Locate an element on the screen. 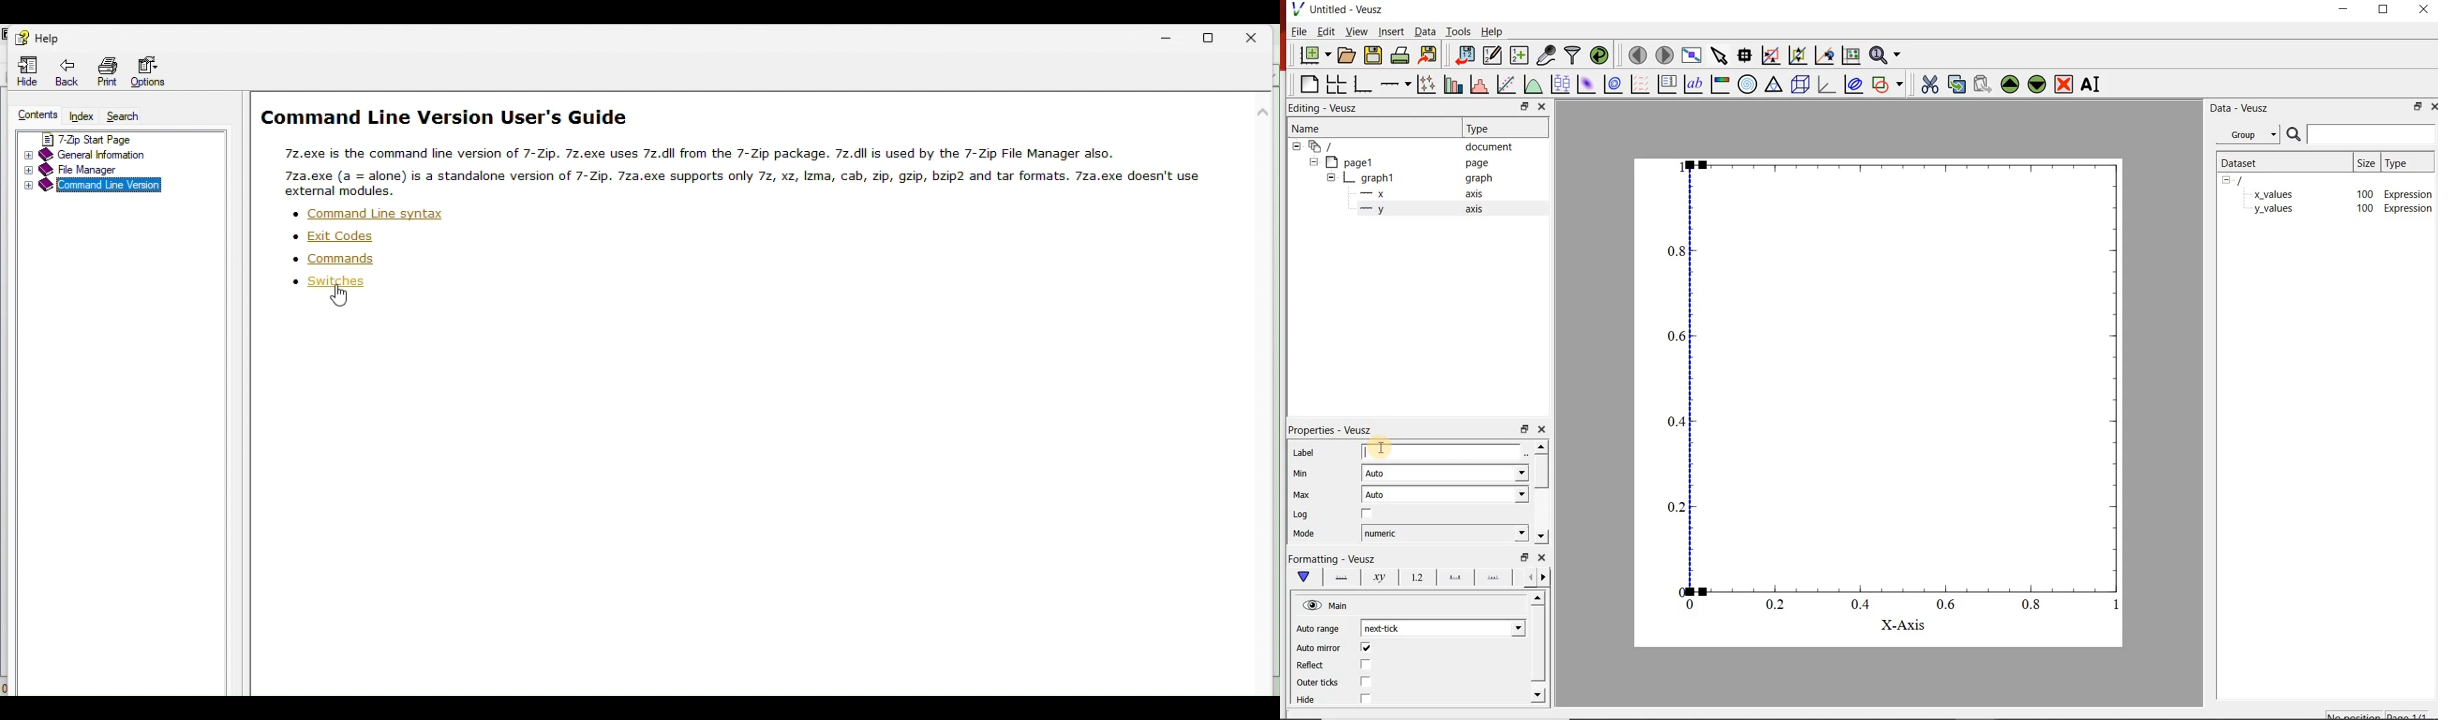  move down is located at coordinates (1538, 697).